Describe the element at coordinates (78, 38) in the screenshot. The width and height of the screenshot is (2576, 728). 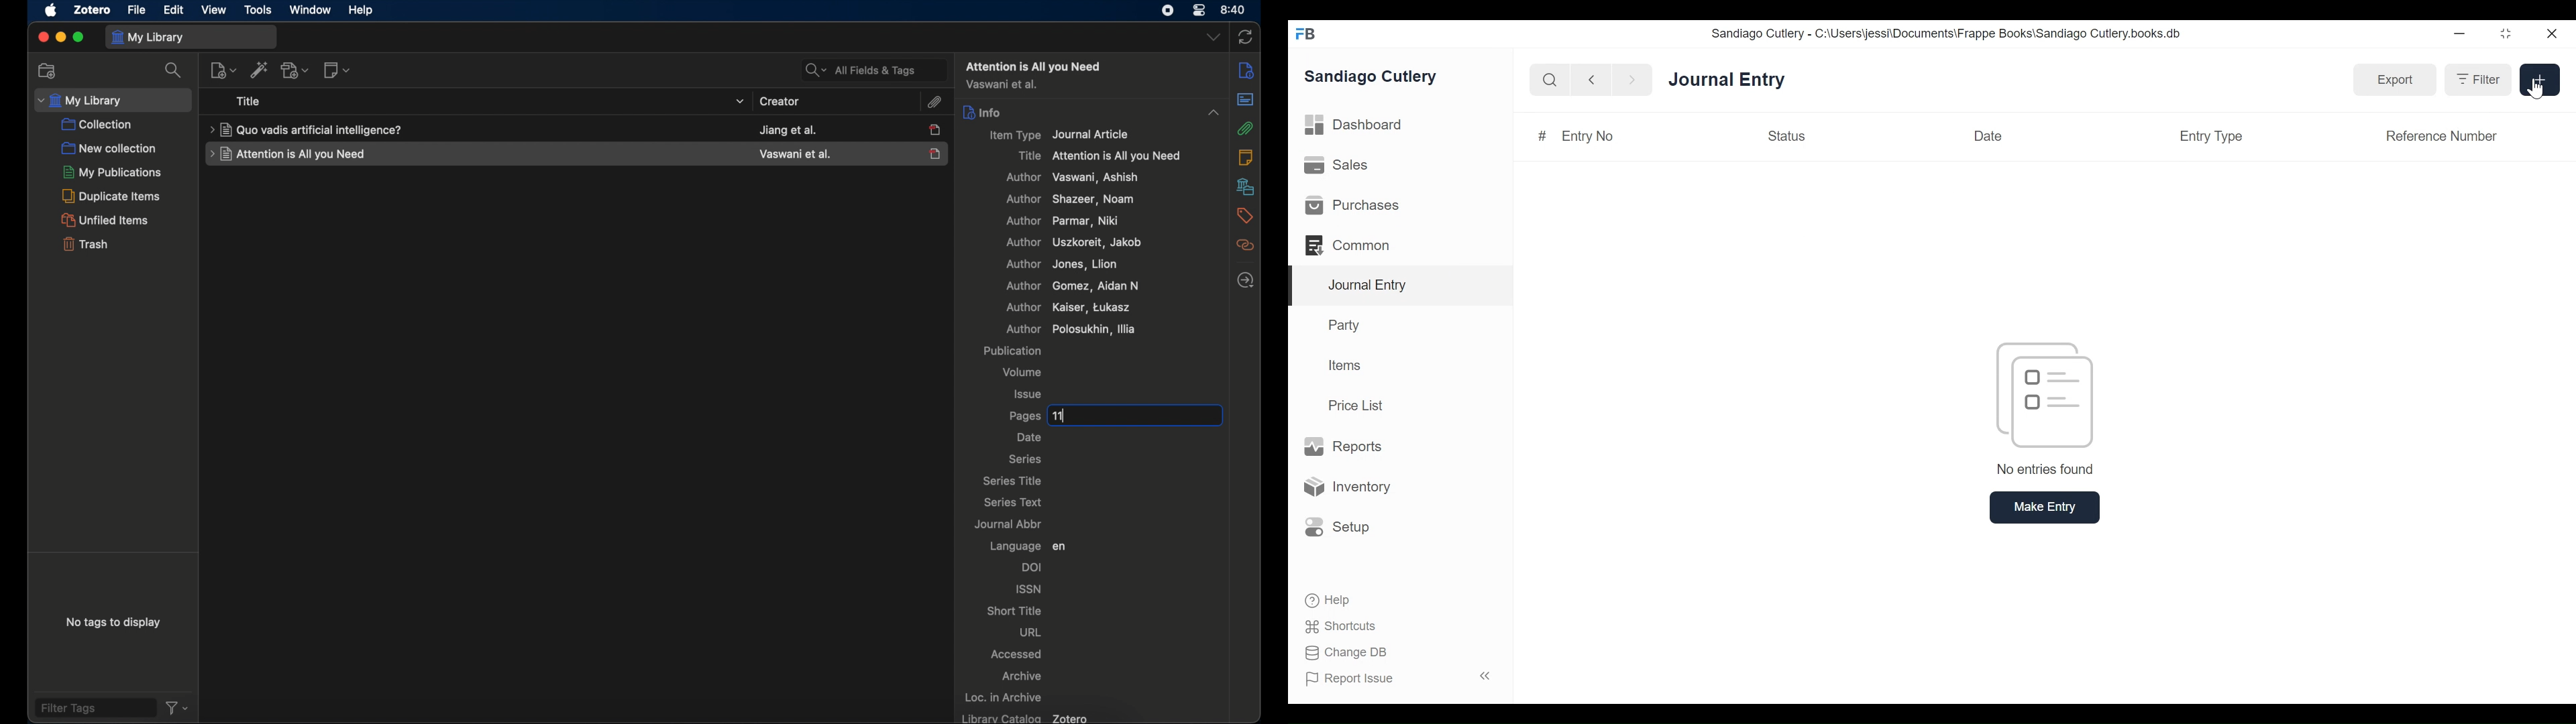
I see `maximize` at that location.